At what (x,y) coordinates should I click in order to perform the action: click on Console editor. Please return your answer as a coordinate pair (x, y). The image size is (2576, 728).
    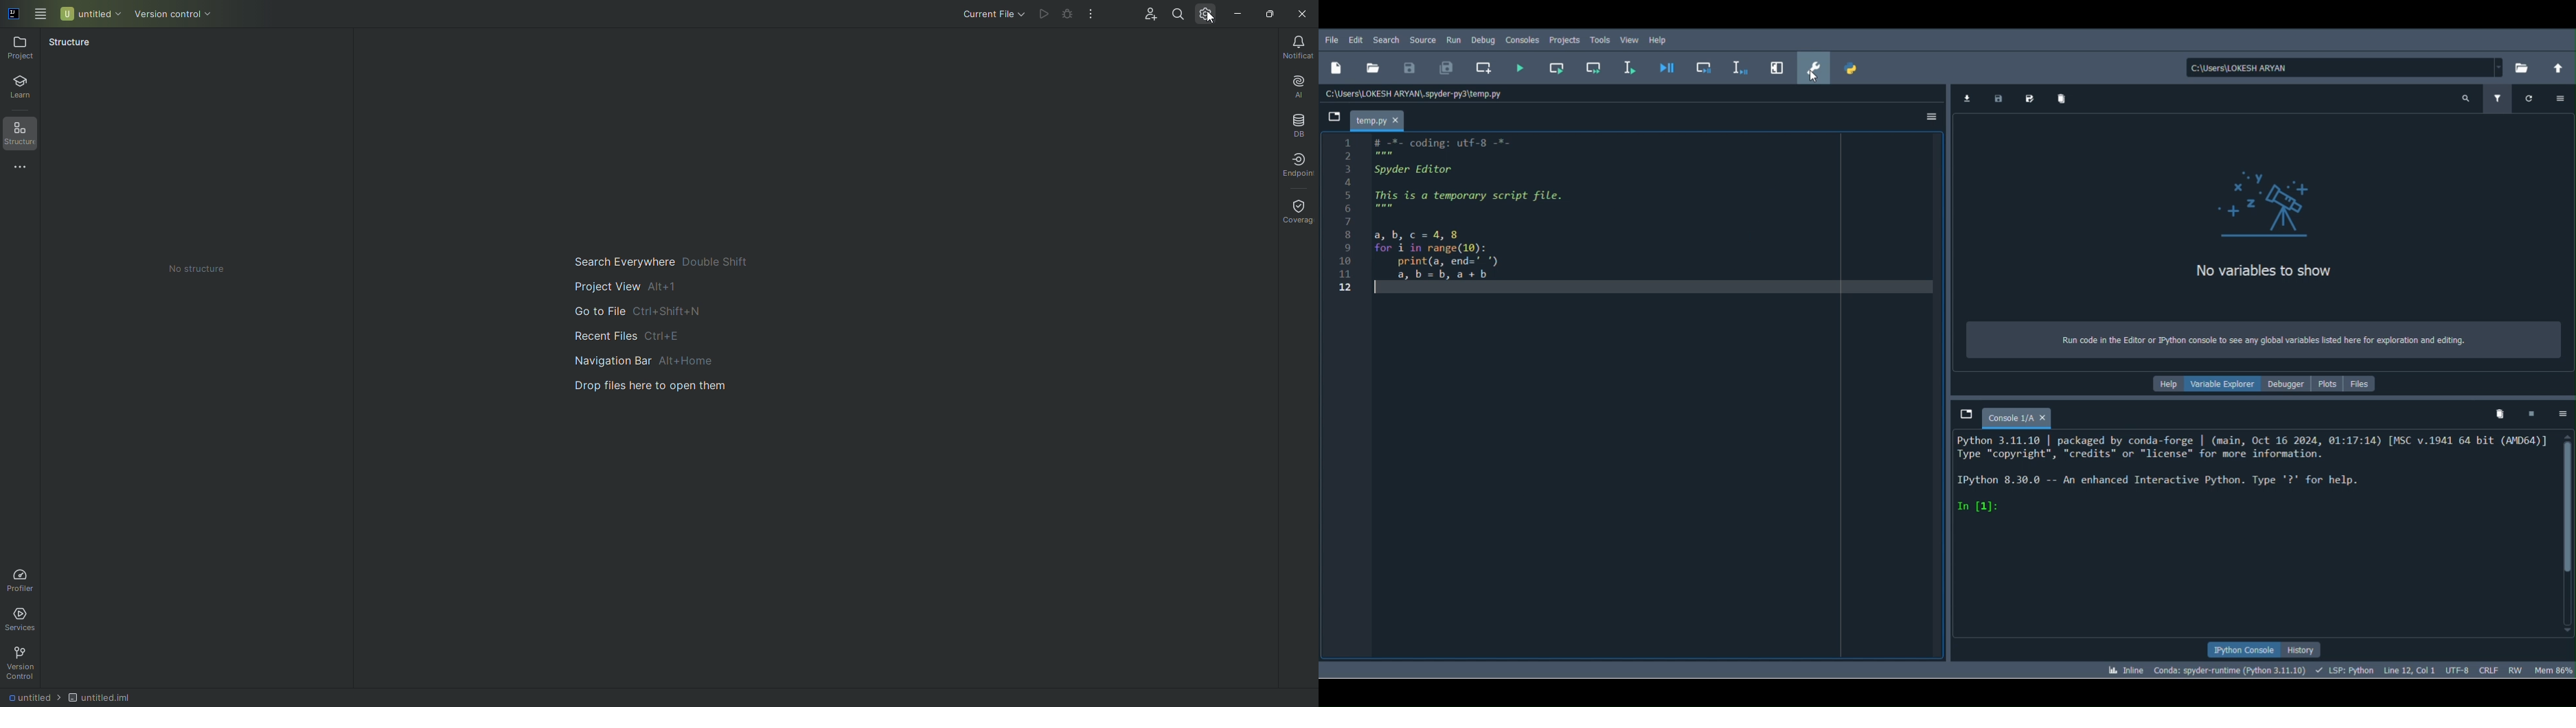
    Looking at the image, I should click on (1961, 534).